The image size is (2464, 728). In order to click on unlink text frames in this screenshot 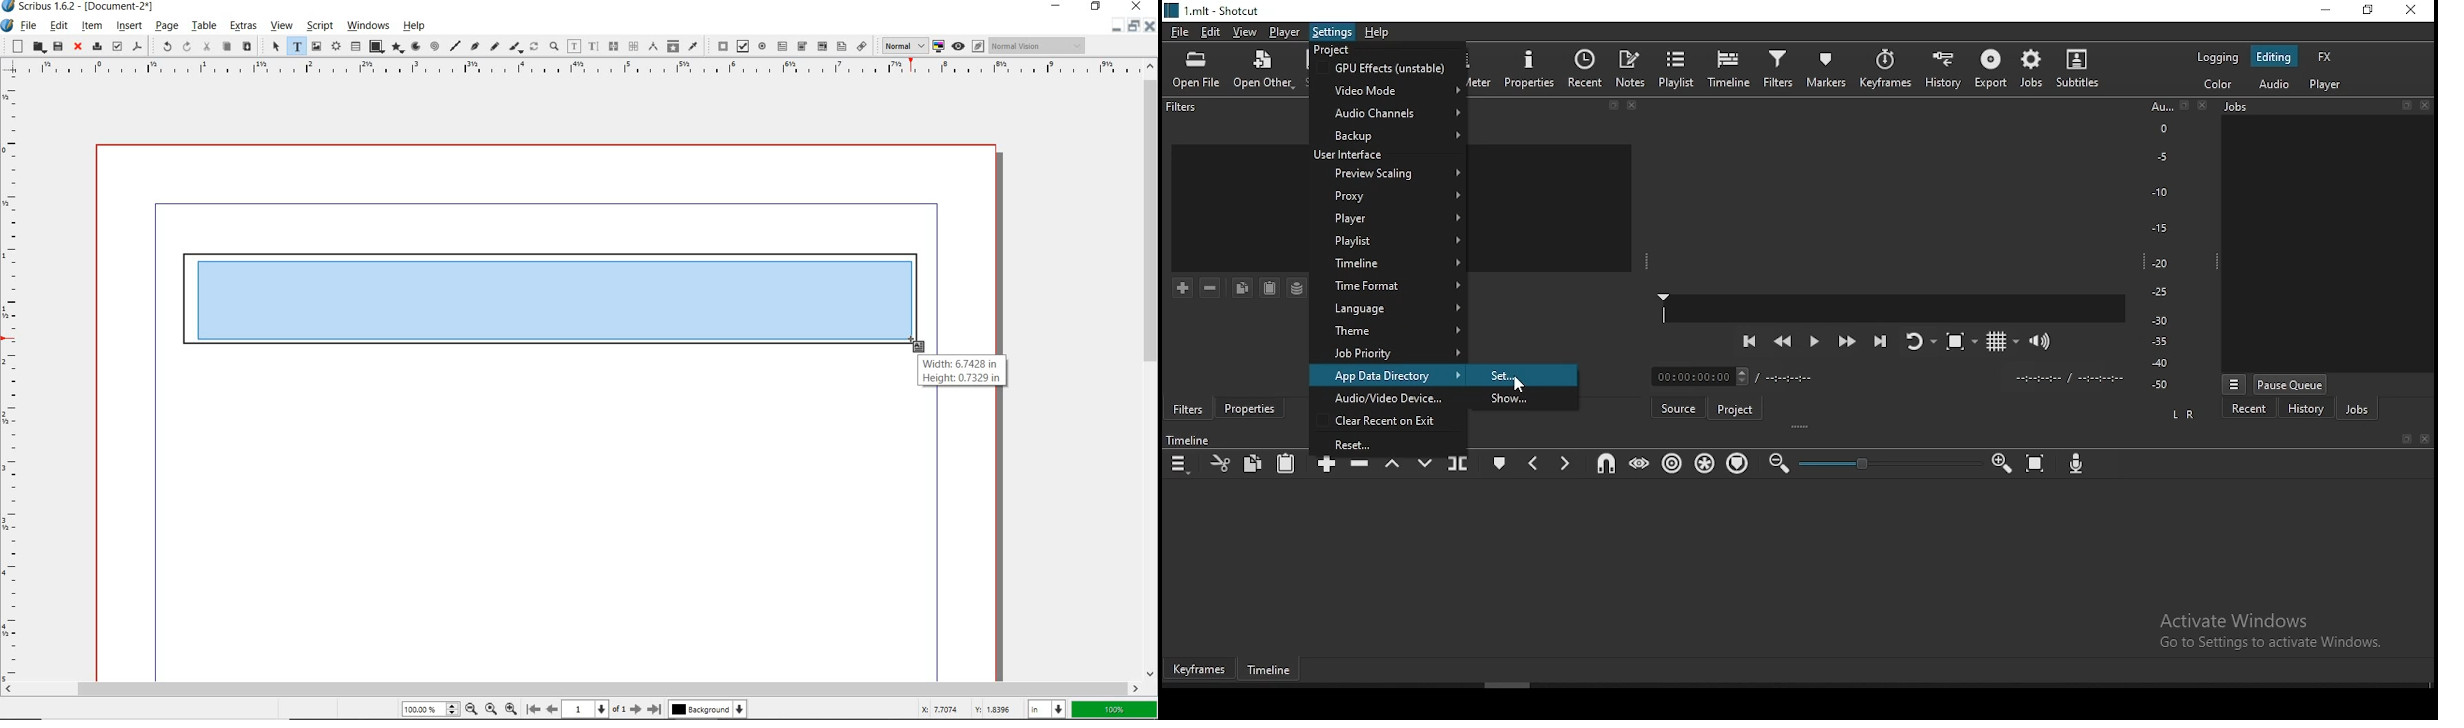, I will do `click(612, 47)`.